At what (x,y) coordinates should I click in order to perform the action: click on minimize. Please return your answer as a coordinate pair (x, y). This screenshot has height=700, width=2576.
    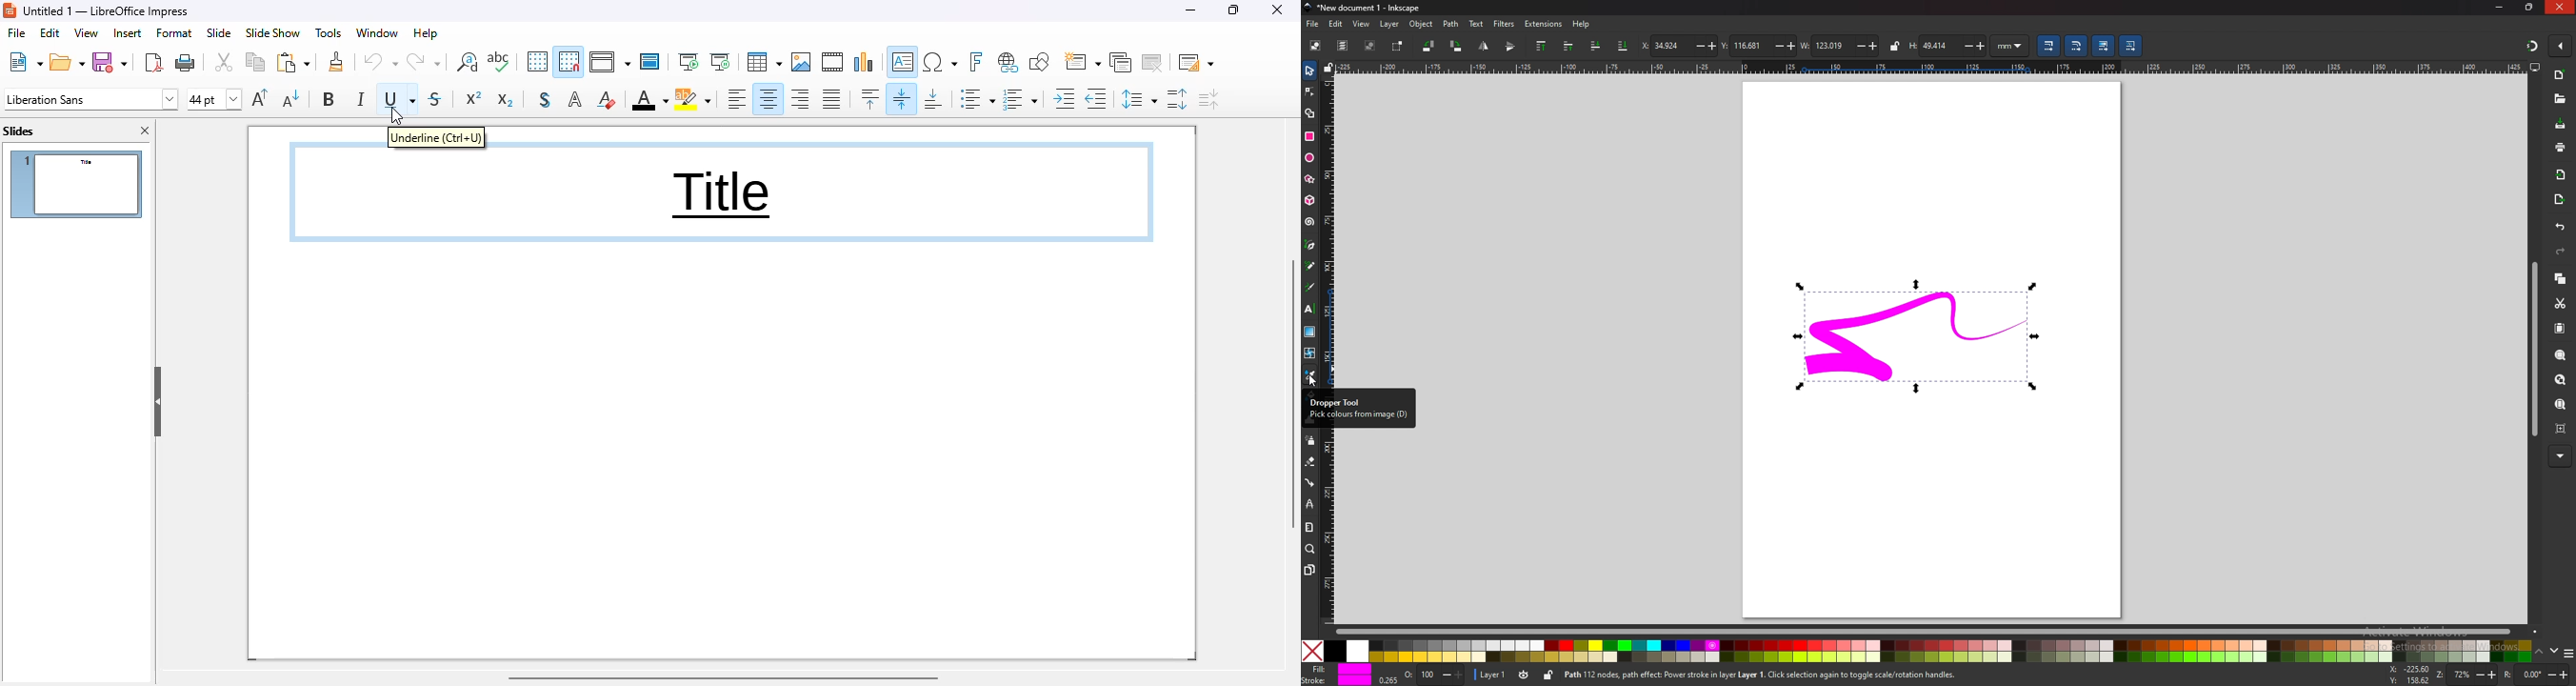
    Looking at the image, I should click on (2501, 7).